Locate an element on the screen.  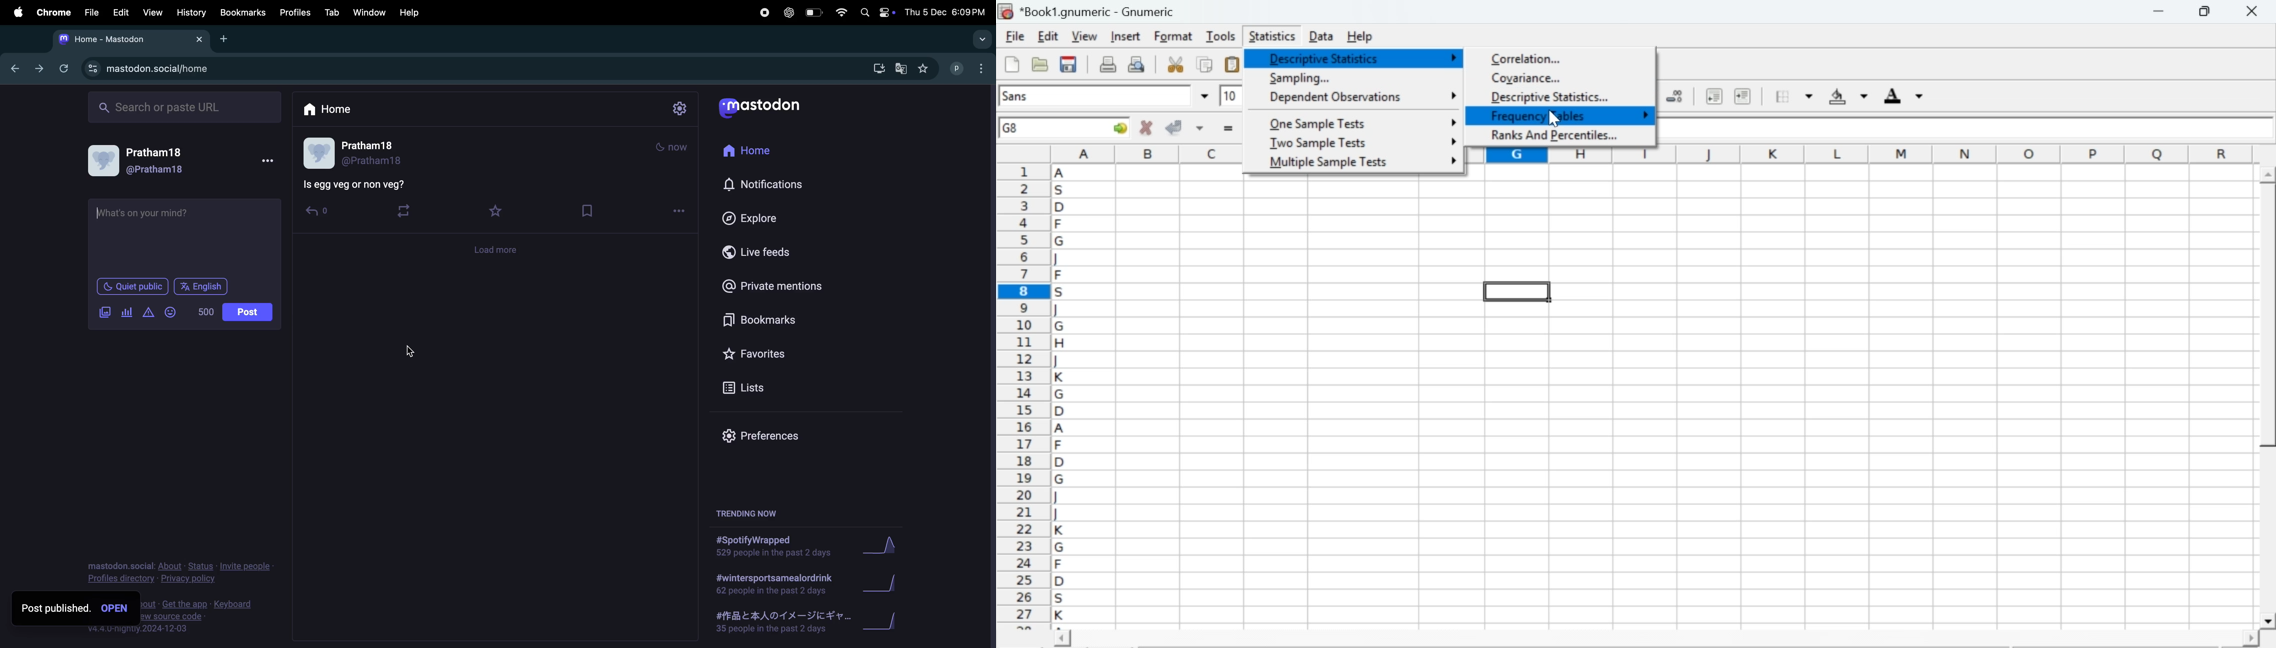
Notifications is located at coordinates (766, 183).